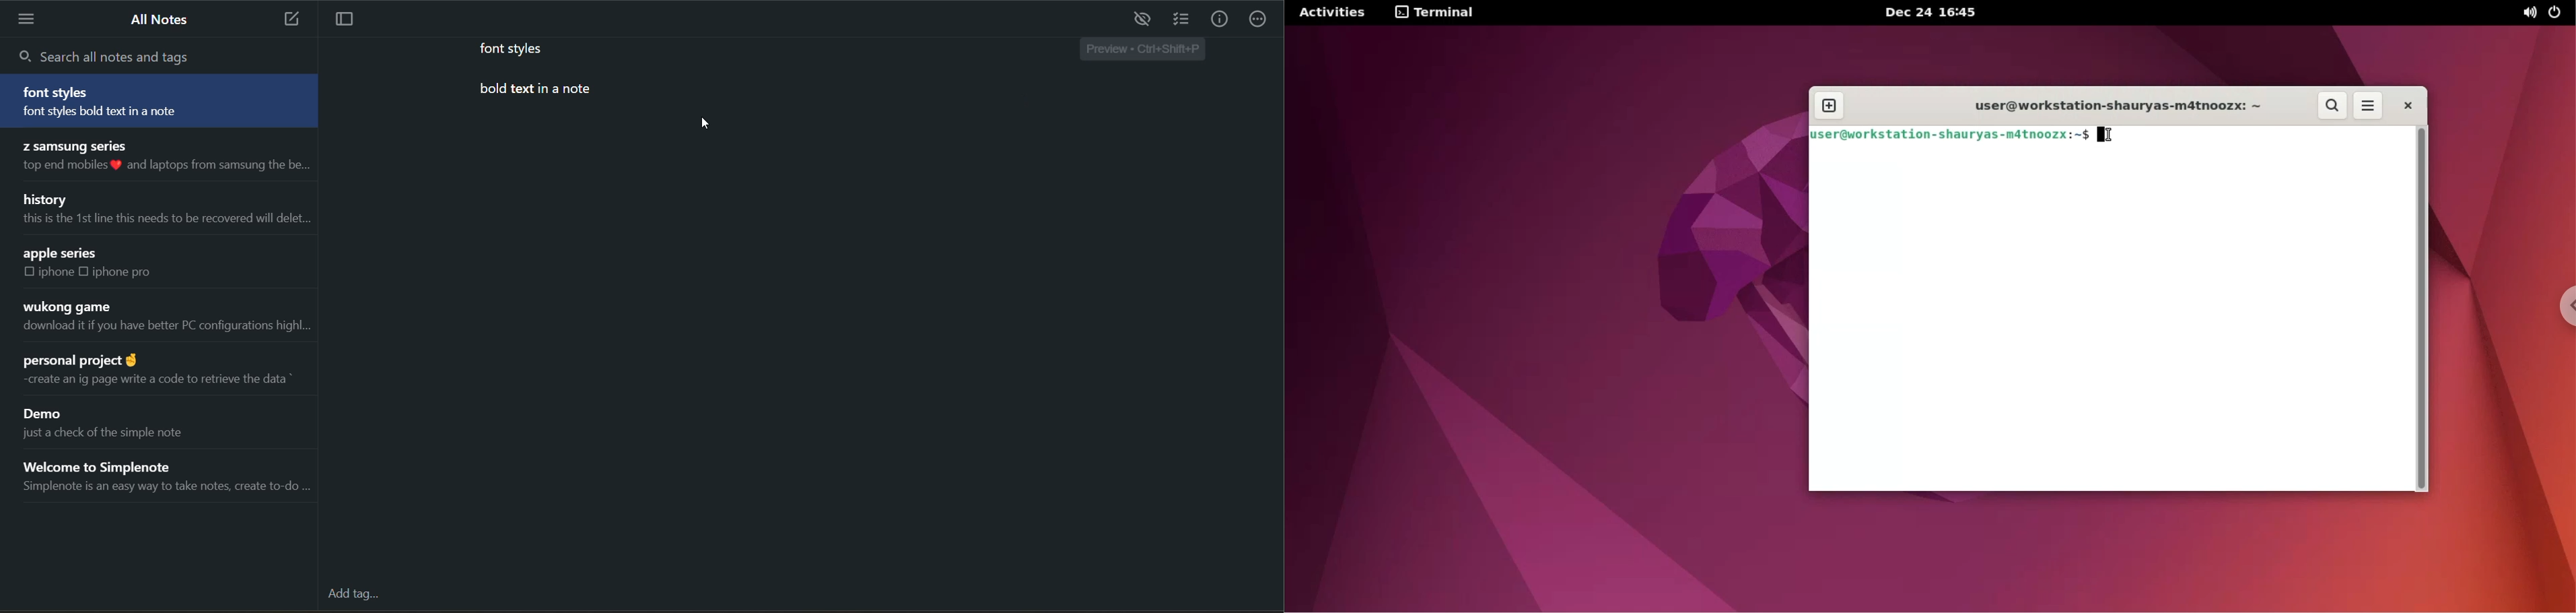  What do you see at coordinates (162, 166) in the screenshot?
I see `top end mobiles % and laptops from samsung the be...` at bounding box center [162, 166].